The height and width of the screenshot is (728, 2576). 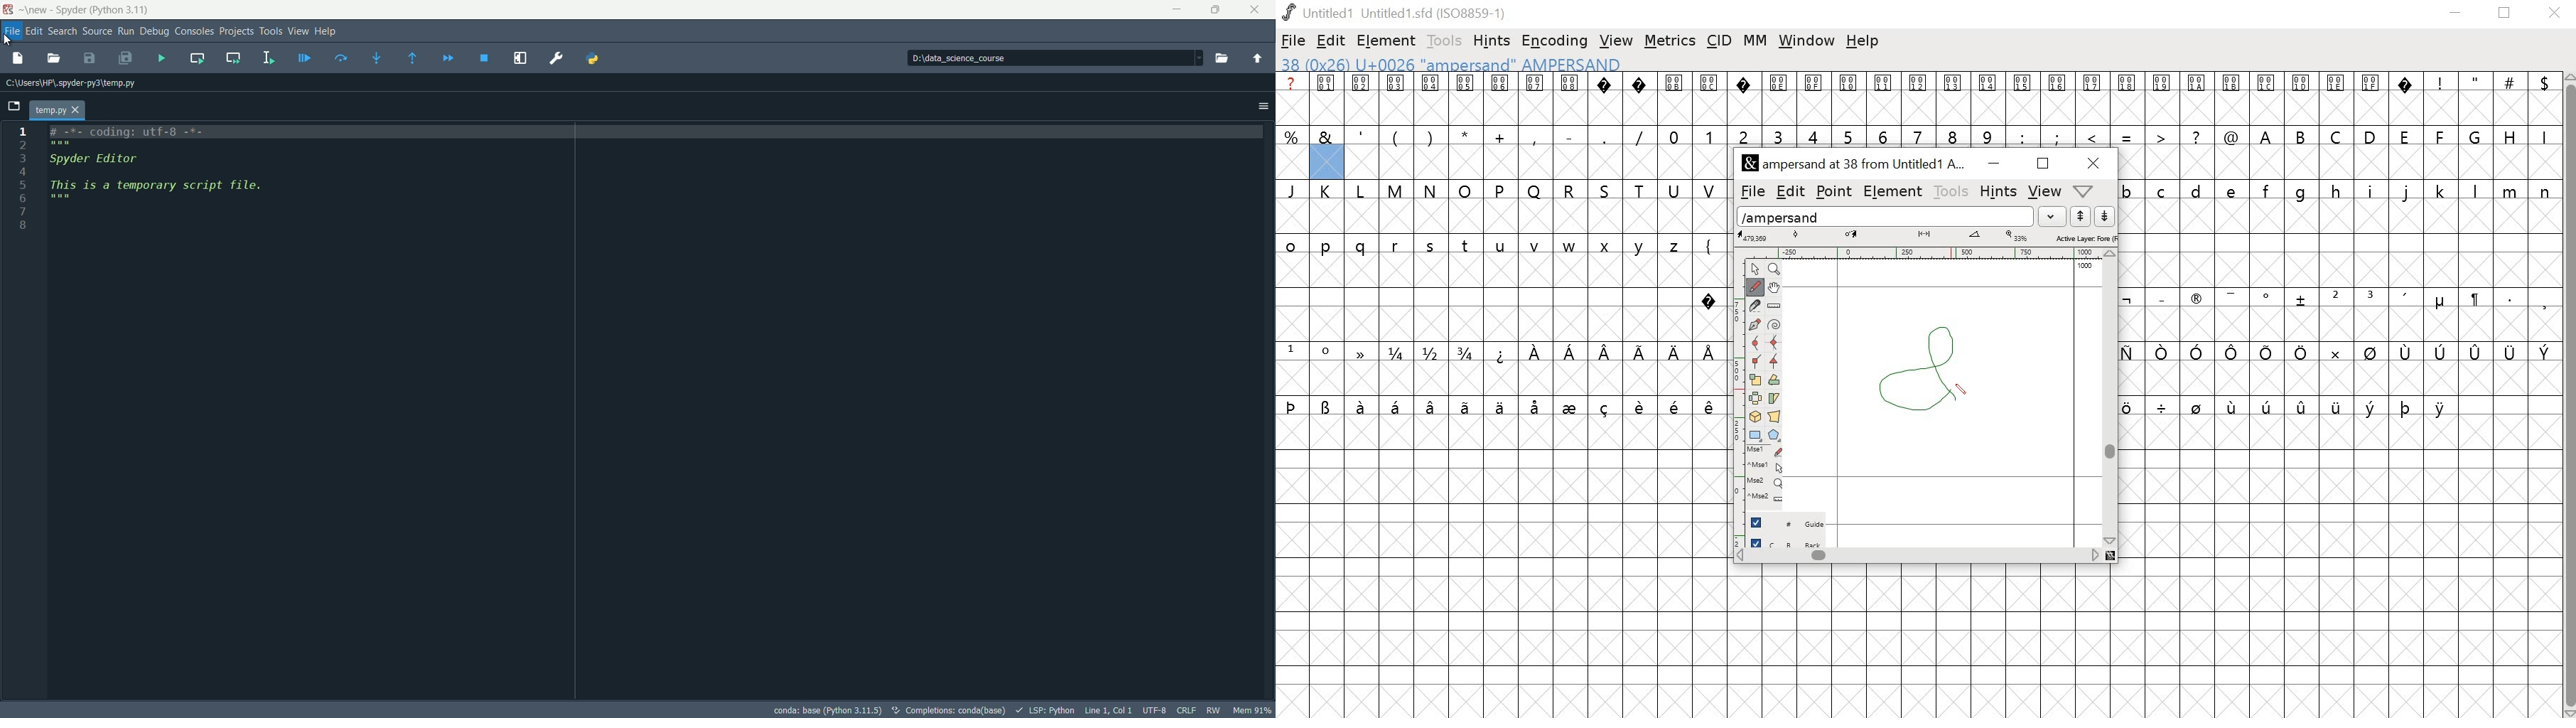 I want to click on 0011, so click(x=1887, y=98).